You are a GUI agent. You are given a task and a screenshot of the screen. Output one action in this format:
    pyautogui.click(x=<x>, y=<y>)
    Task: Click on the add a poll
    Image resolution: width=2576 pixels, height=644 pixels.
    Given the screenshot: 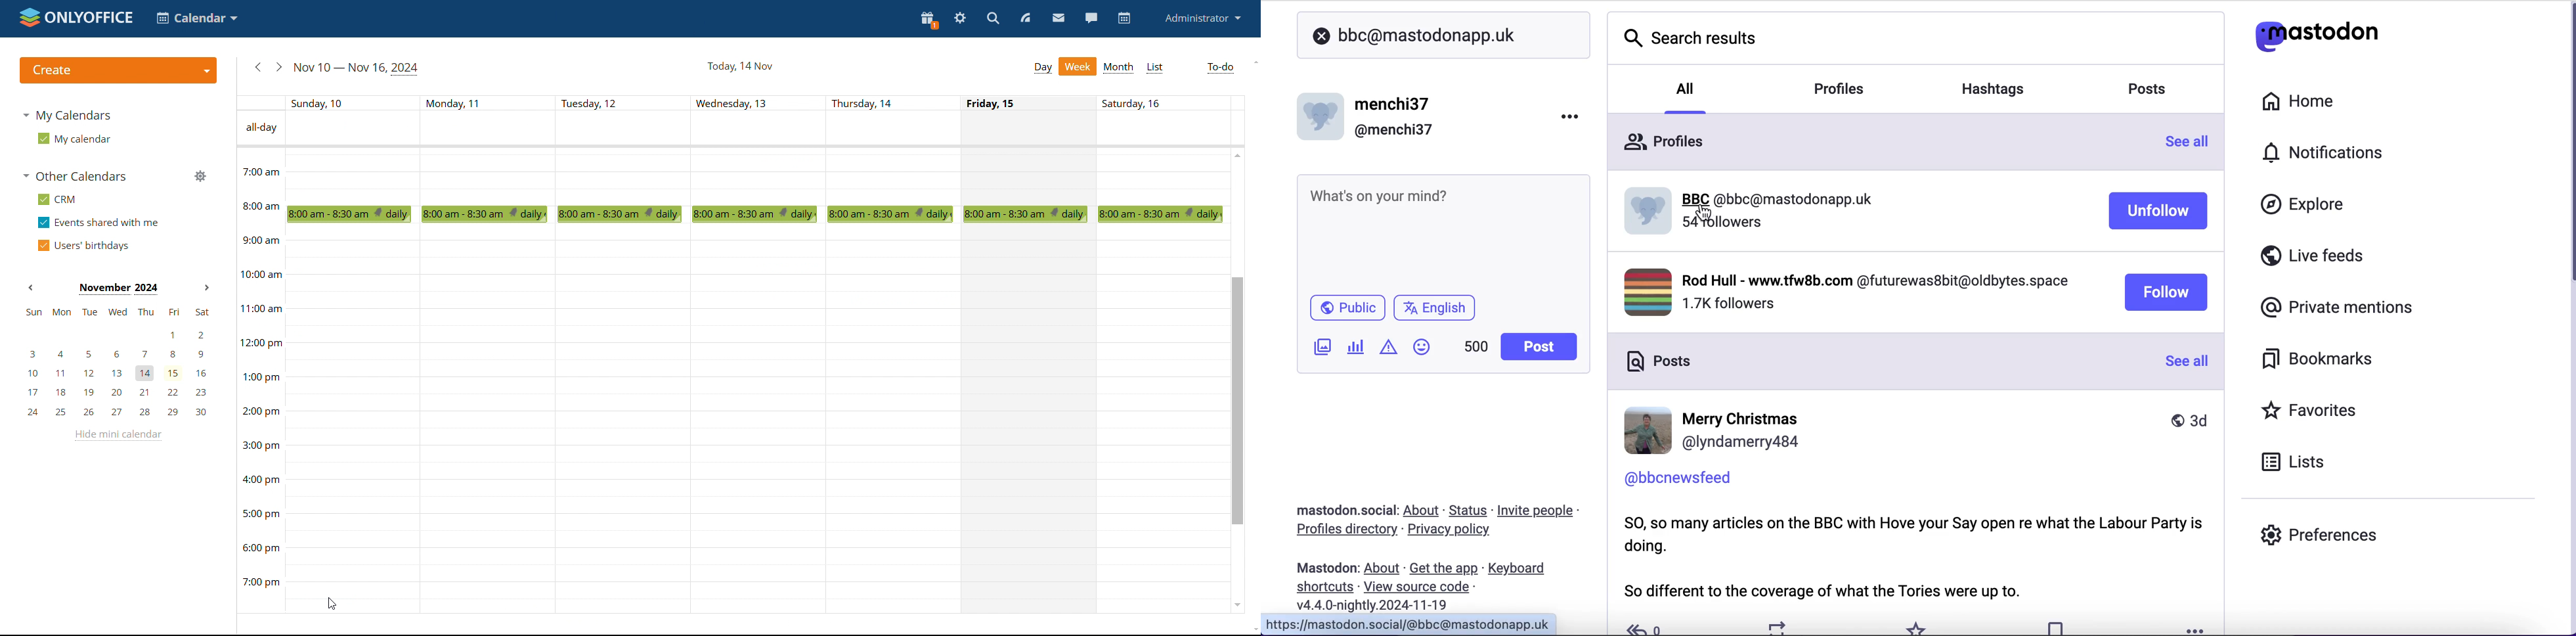 What is the action you would take?
    pyautogui.click(x=1354, y=350)
    